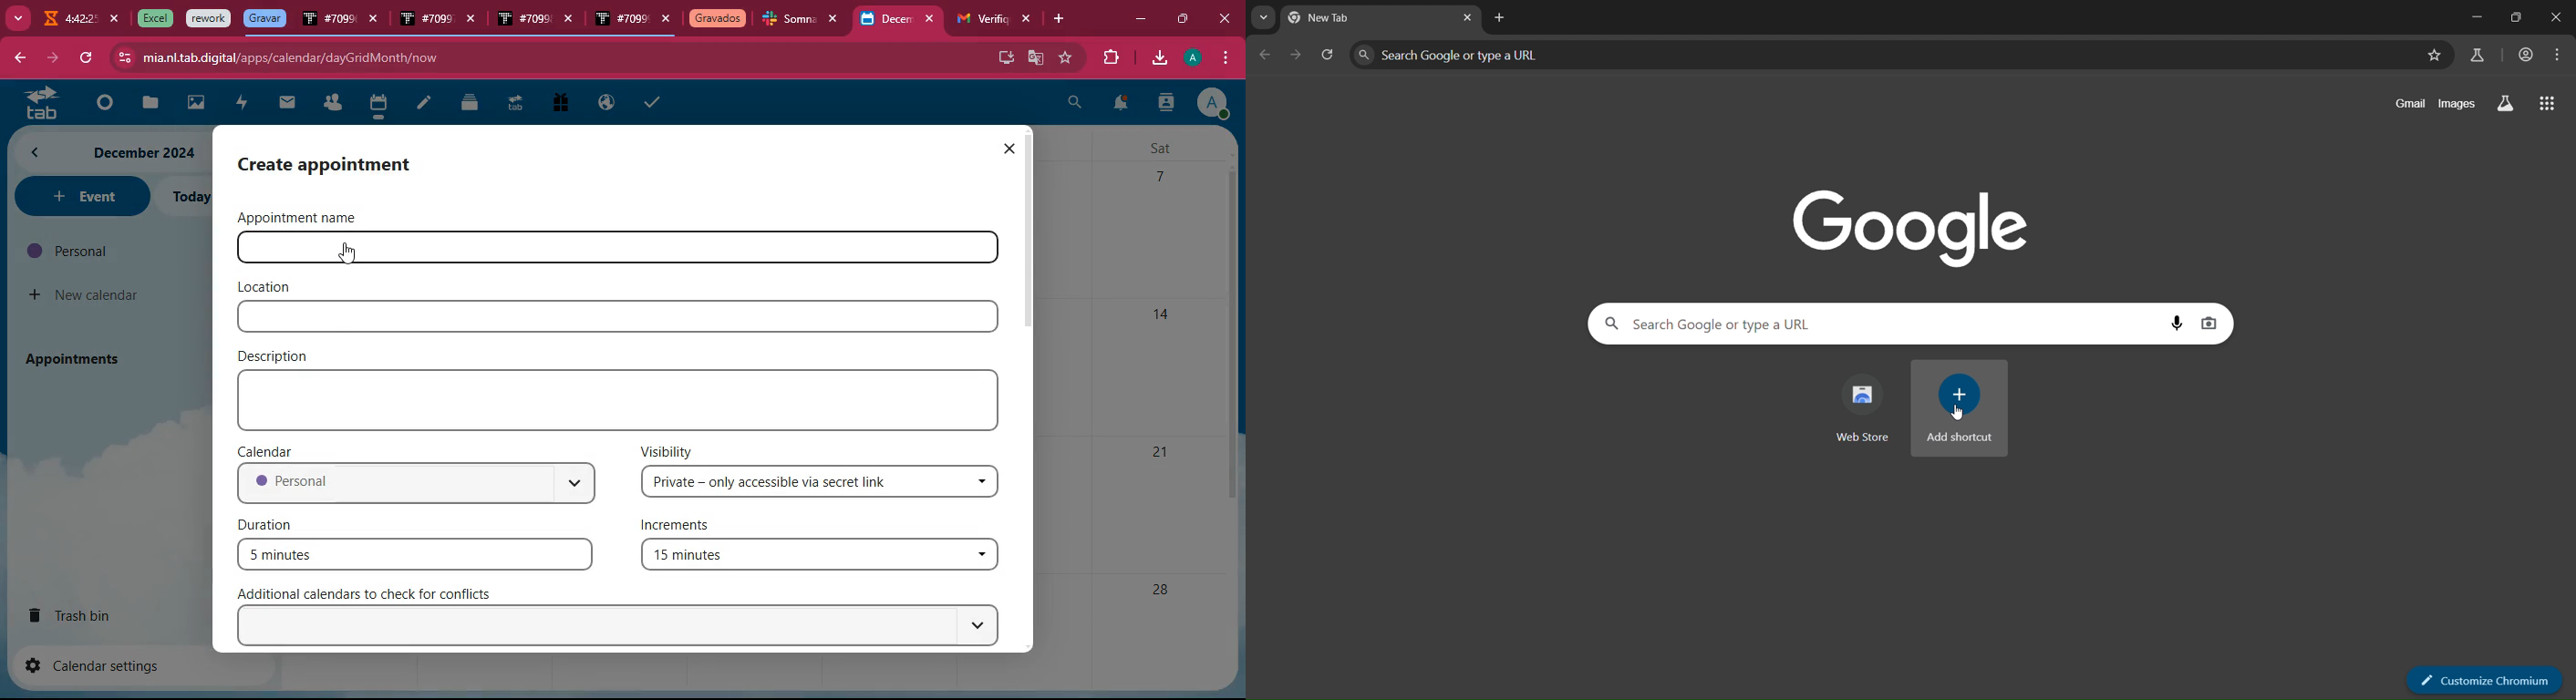 The height and width of the screenshot is (700, 2576). What do you see at coordinates (1469, 19) in the screenshot?
I see `close tab` at bounding box center [1469, 19].